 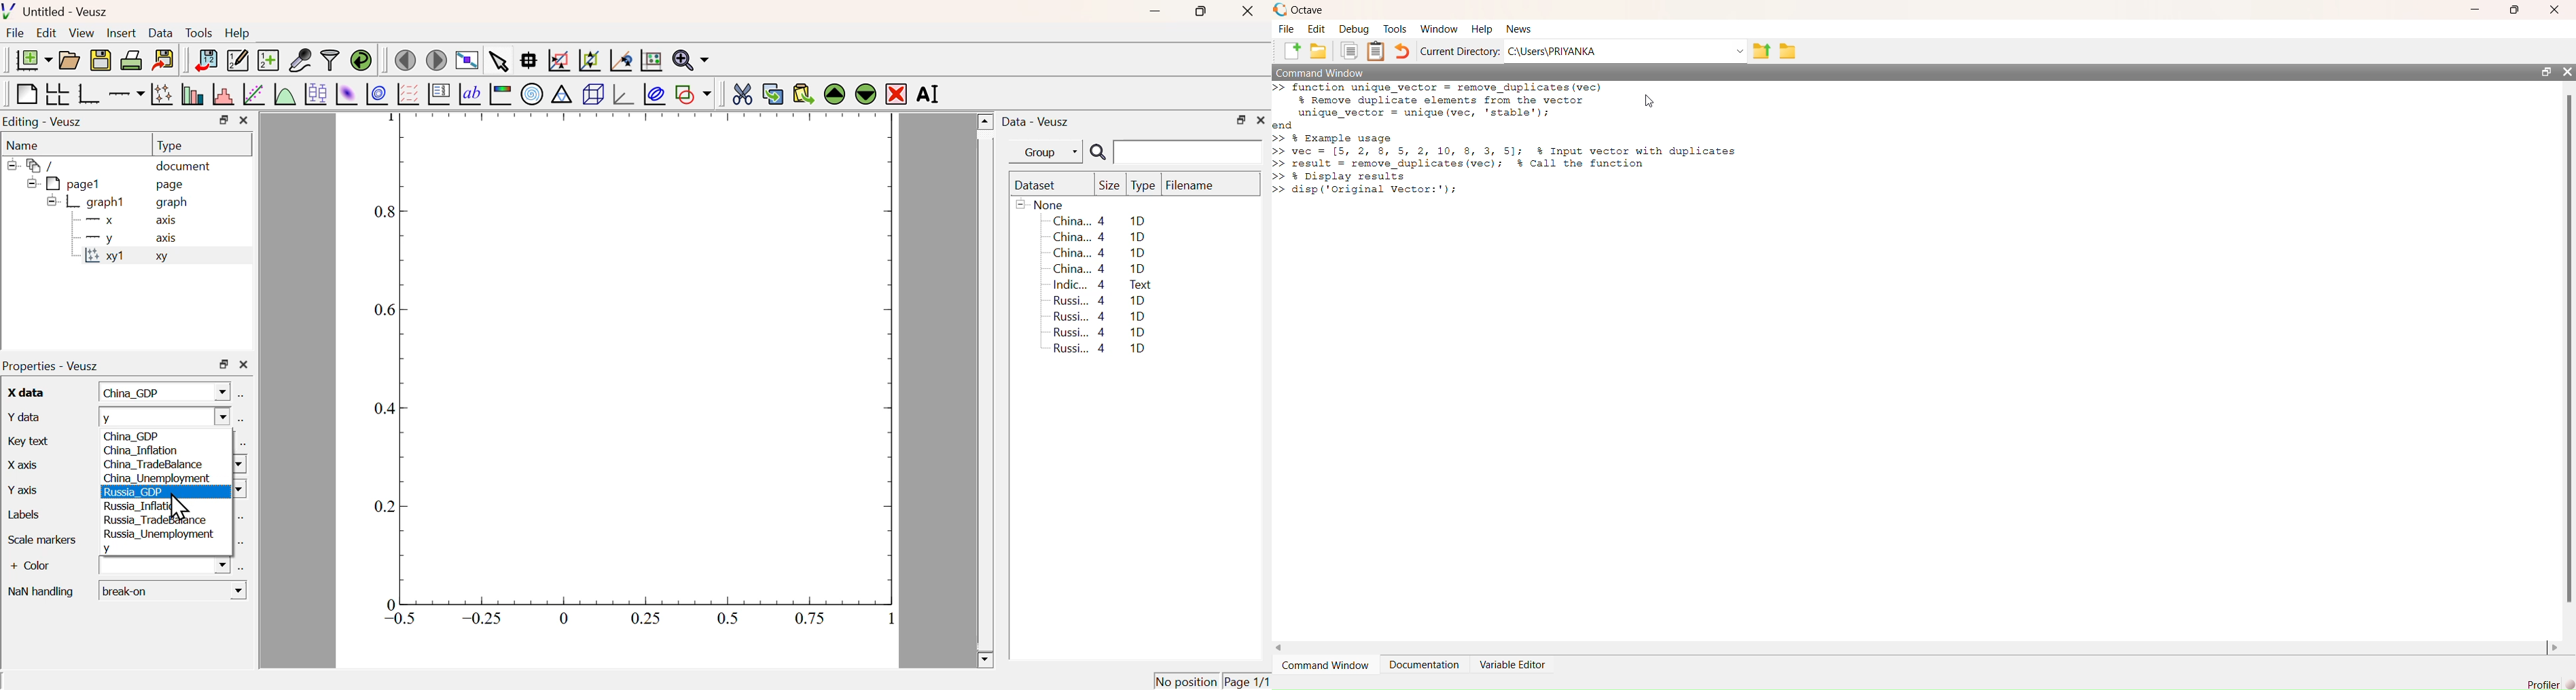 What do you see at coordinates (1196, 186) in the screenshot?
I see `Filename` at bounding box center [1196, 186].